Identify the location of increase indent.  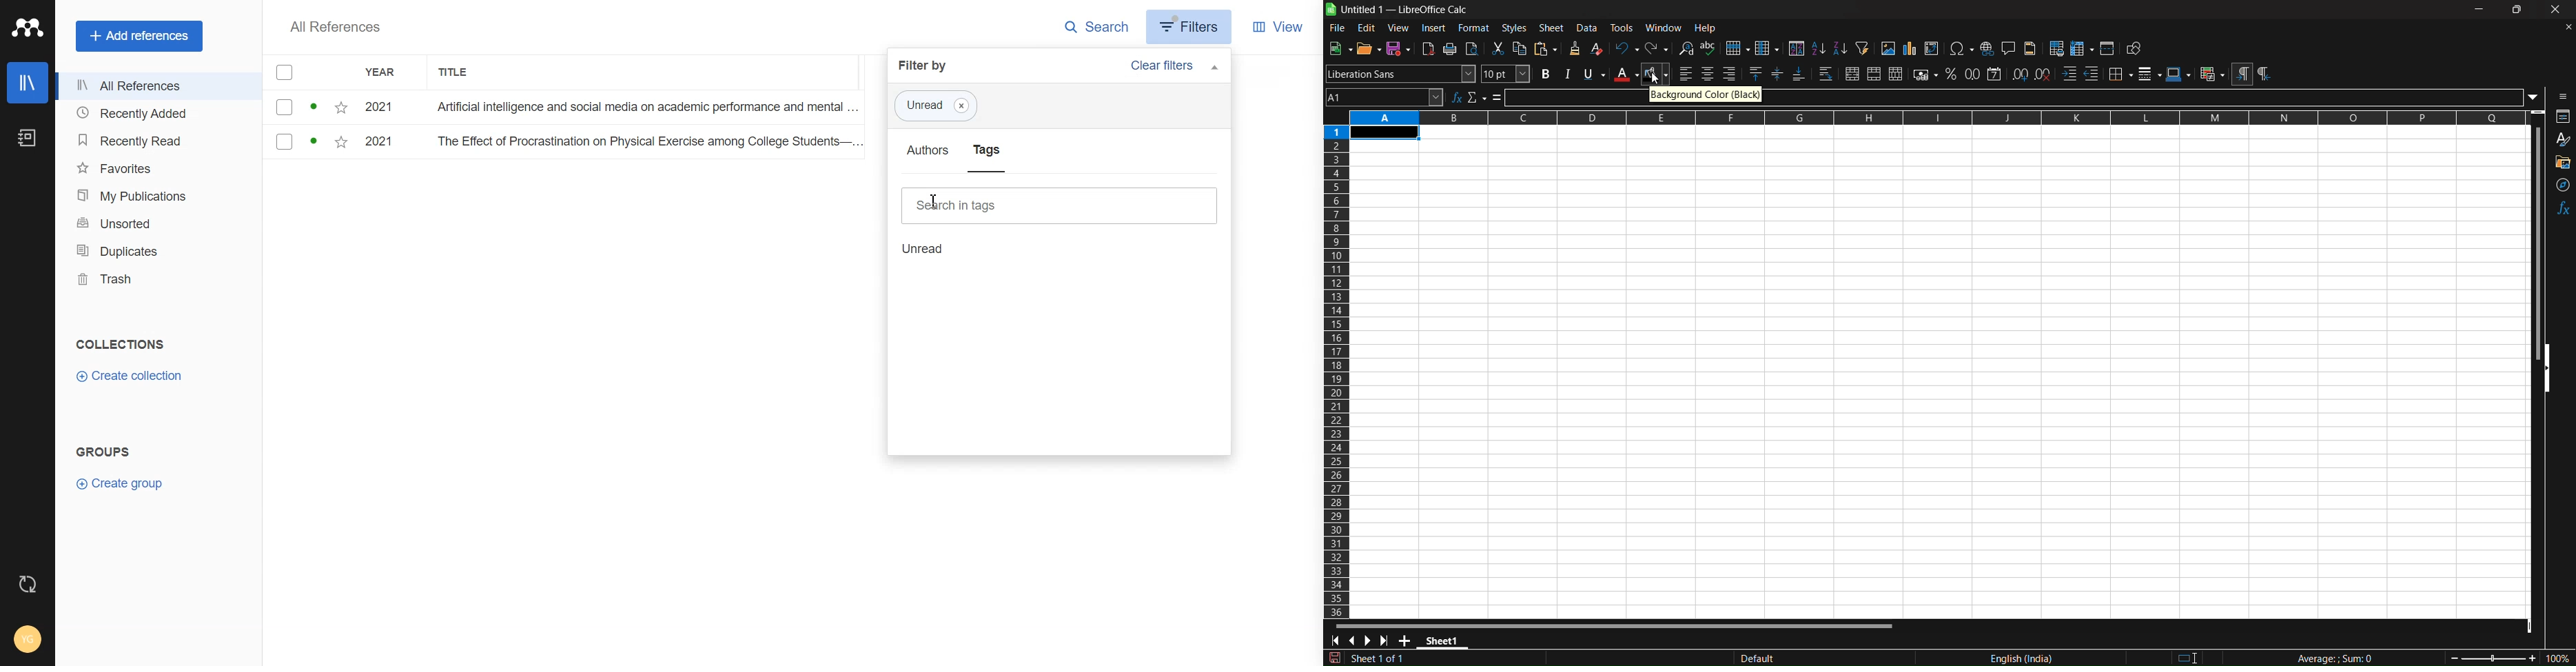
(2070, 74).